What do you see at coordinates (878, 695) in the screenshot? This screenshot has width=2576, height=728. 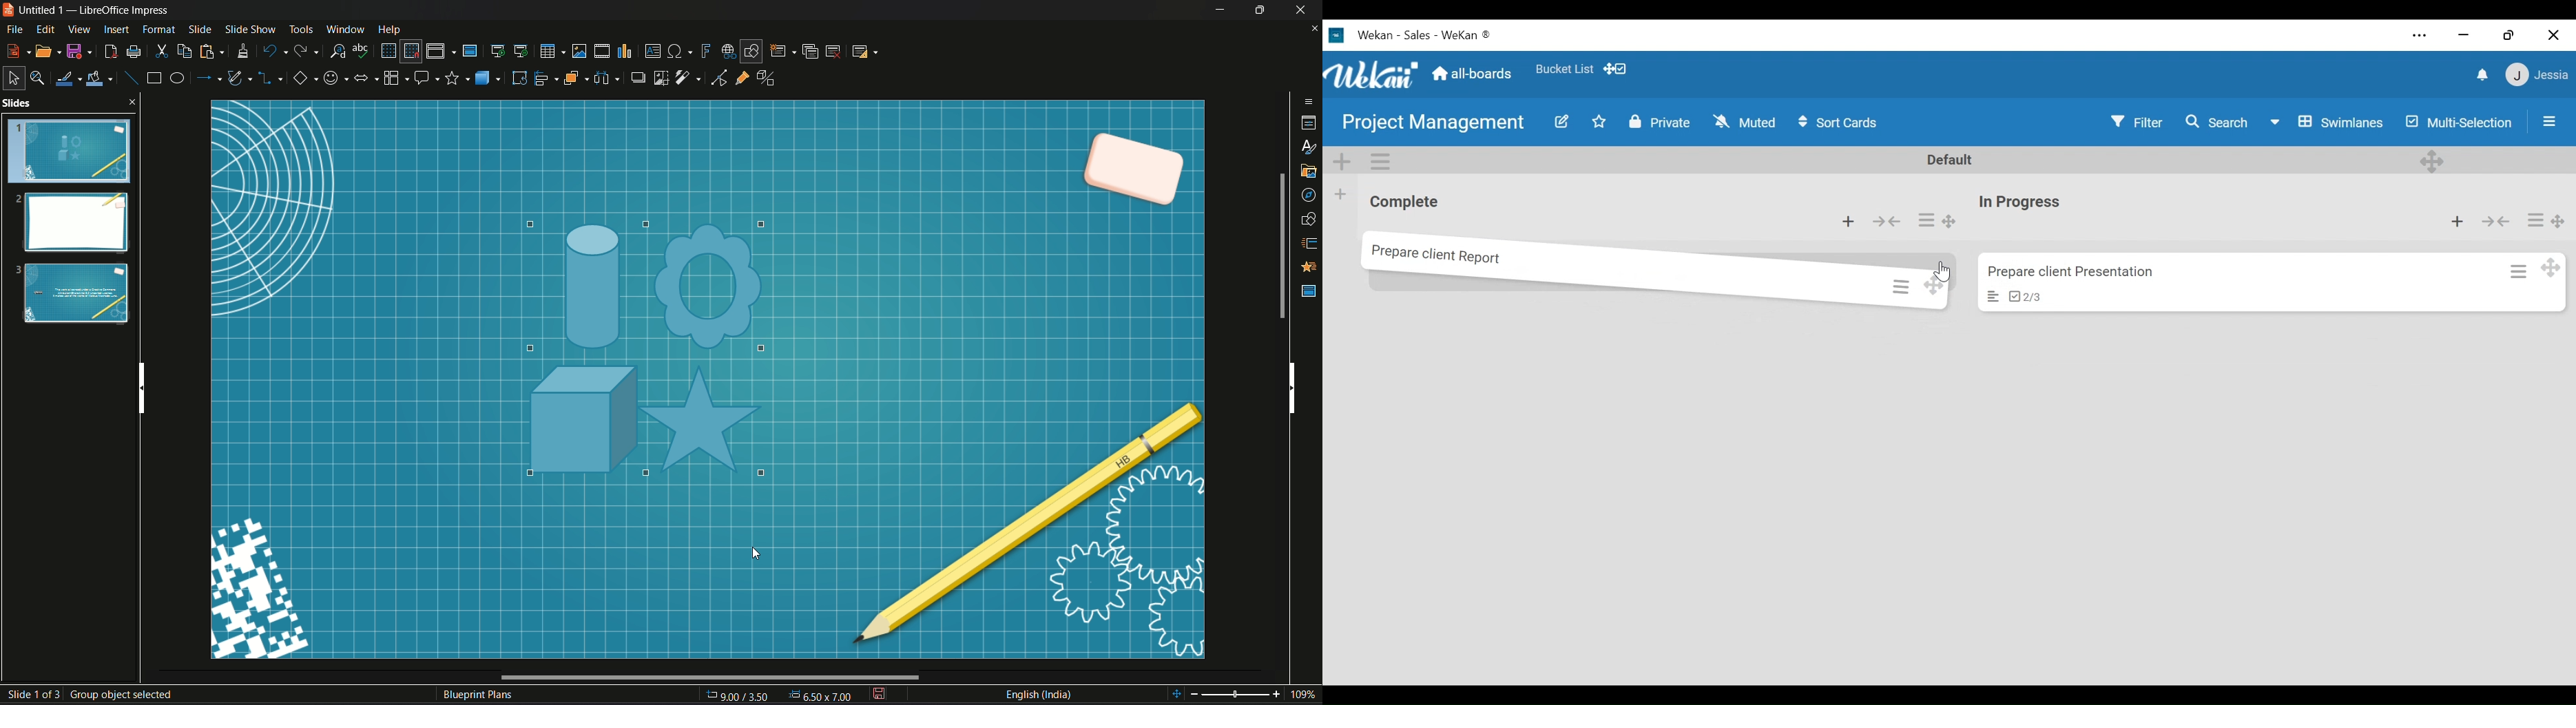 I see `save` at bounding box center [878, 695].